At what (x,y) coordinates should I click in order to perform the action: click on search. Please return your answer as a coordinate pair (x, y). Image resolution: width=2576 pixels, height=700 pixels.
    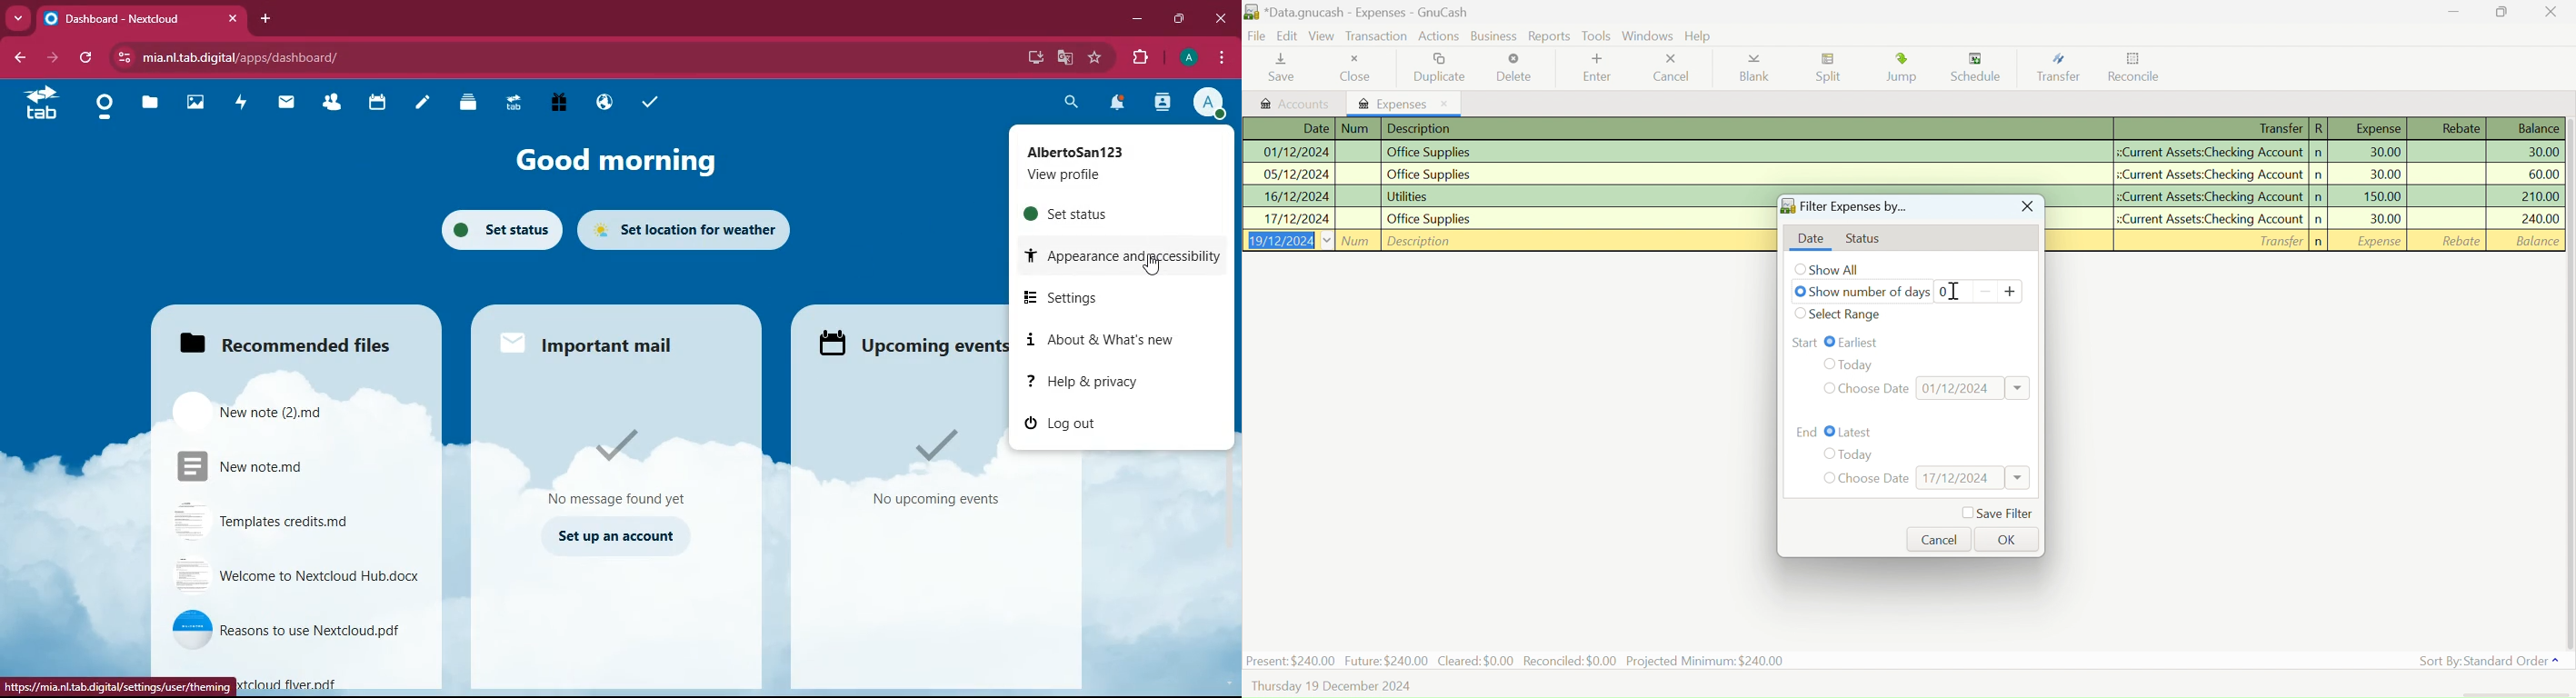
    Looking at the image, I should click on (1066, 104).